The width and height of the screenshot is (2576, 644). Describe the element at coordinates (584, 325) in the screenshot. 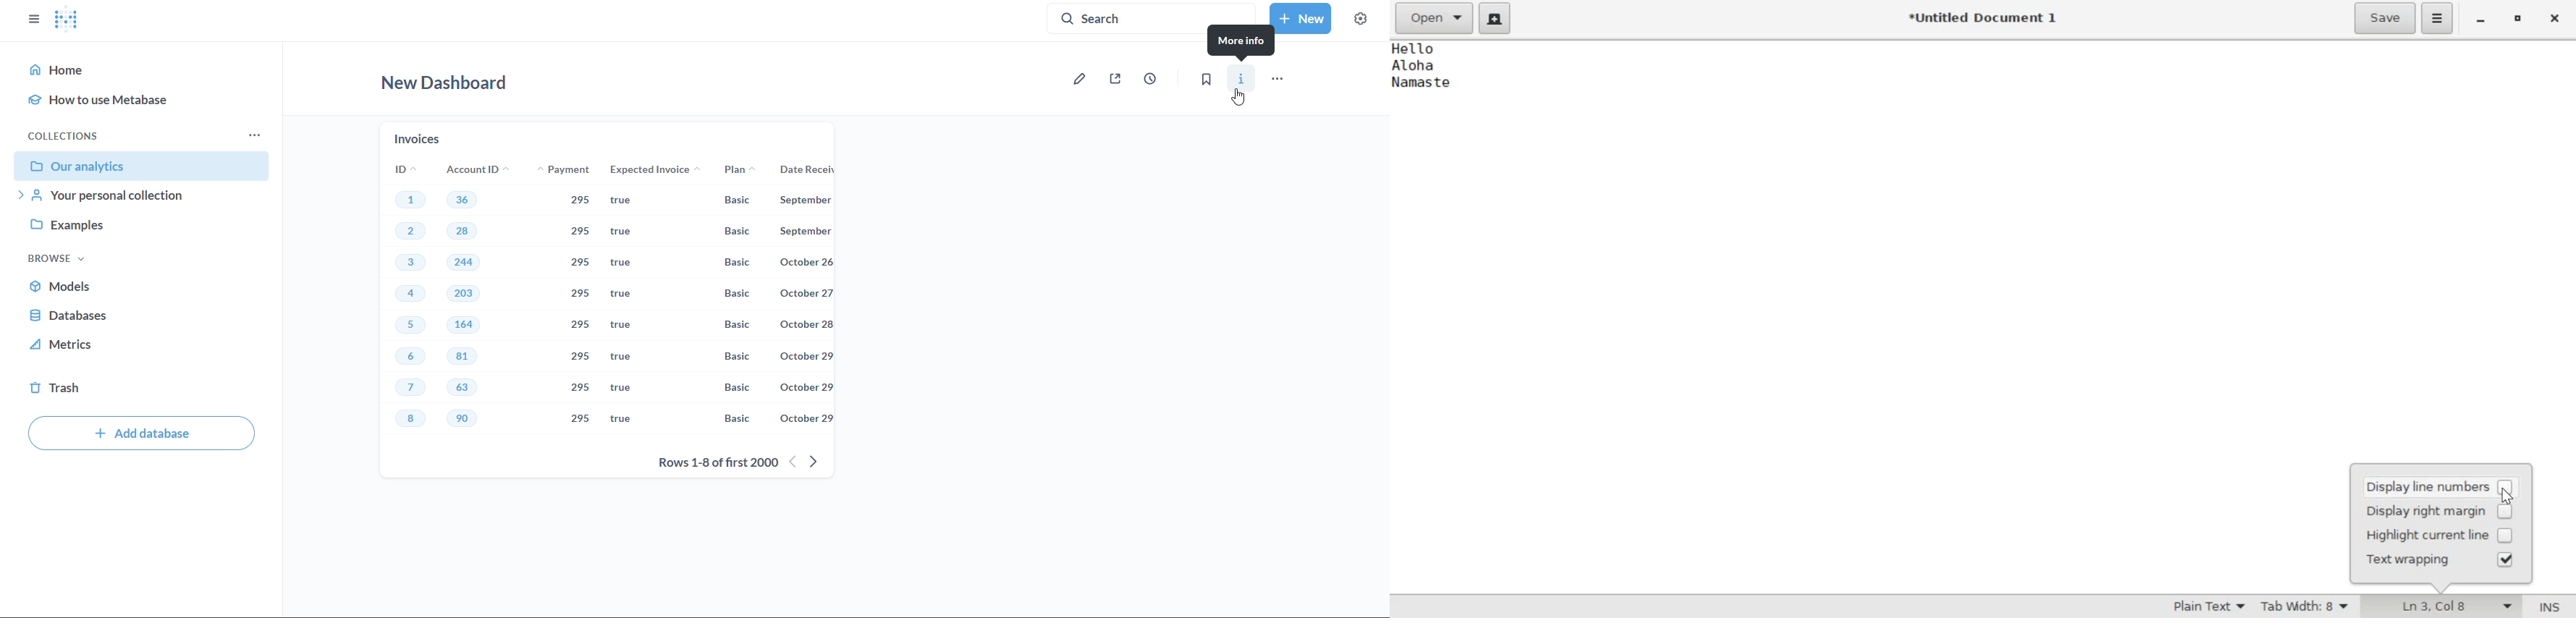

I see `295` at that location.